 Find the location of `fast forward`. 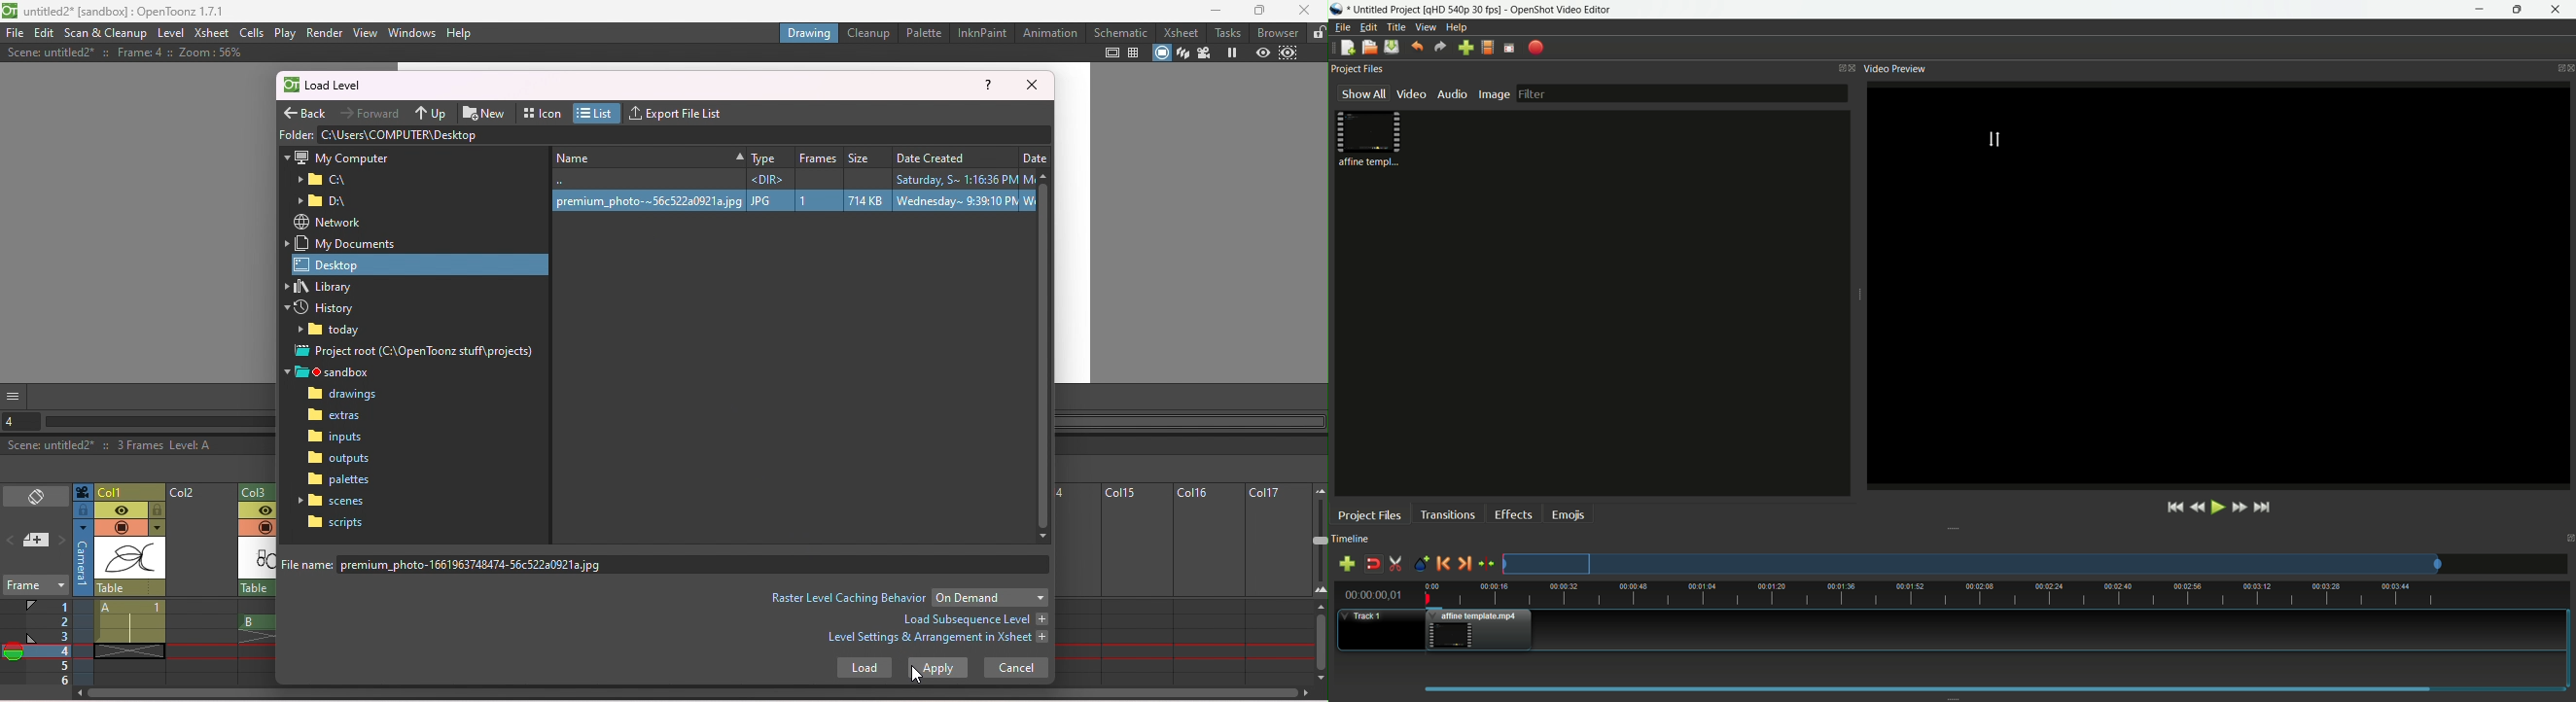

fast forward is located at coordinates (2239, 507).